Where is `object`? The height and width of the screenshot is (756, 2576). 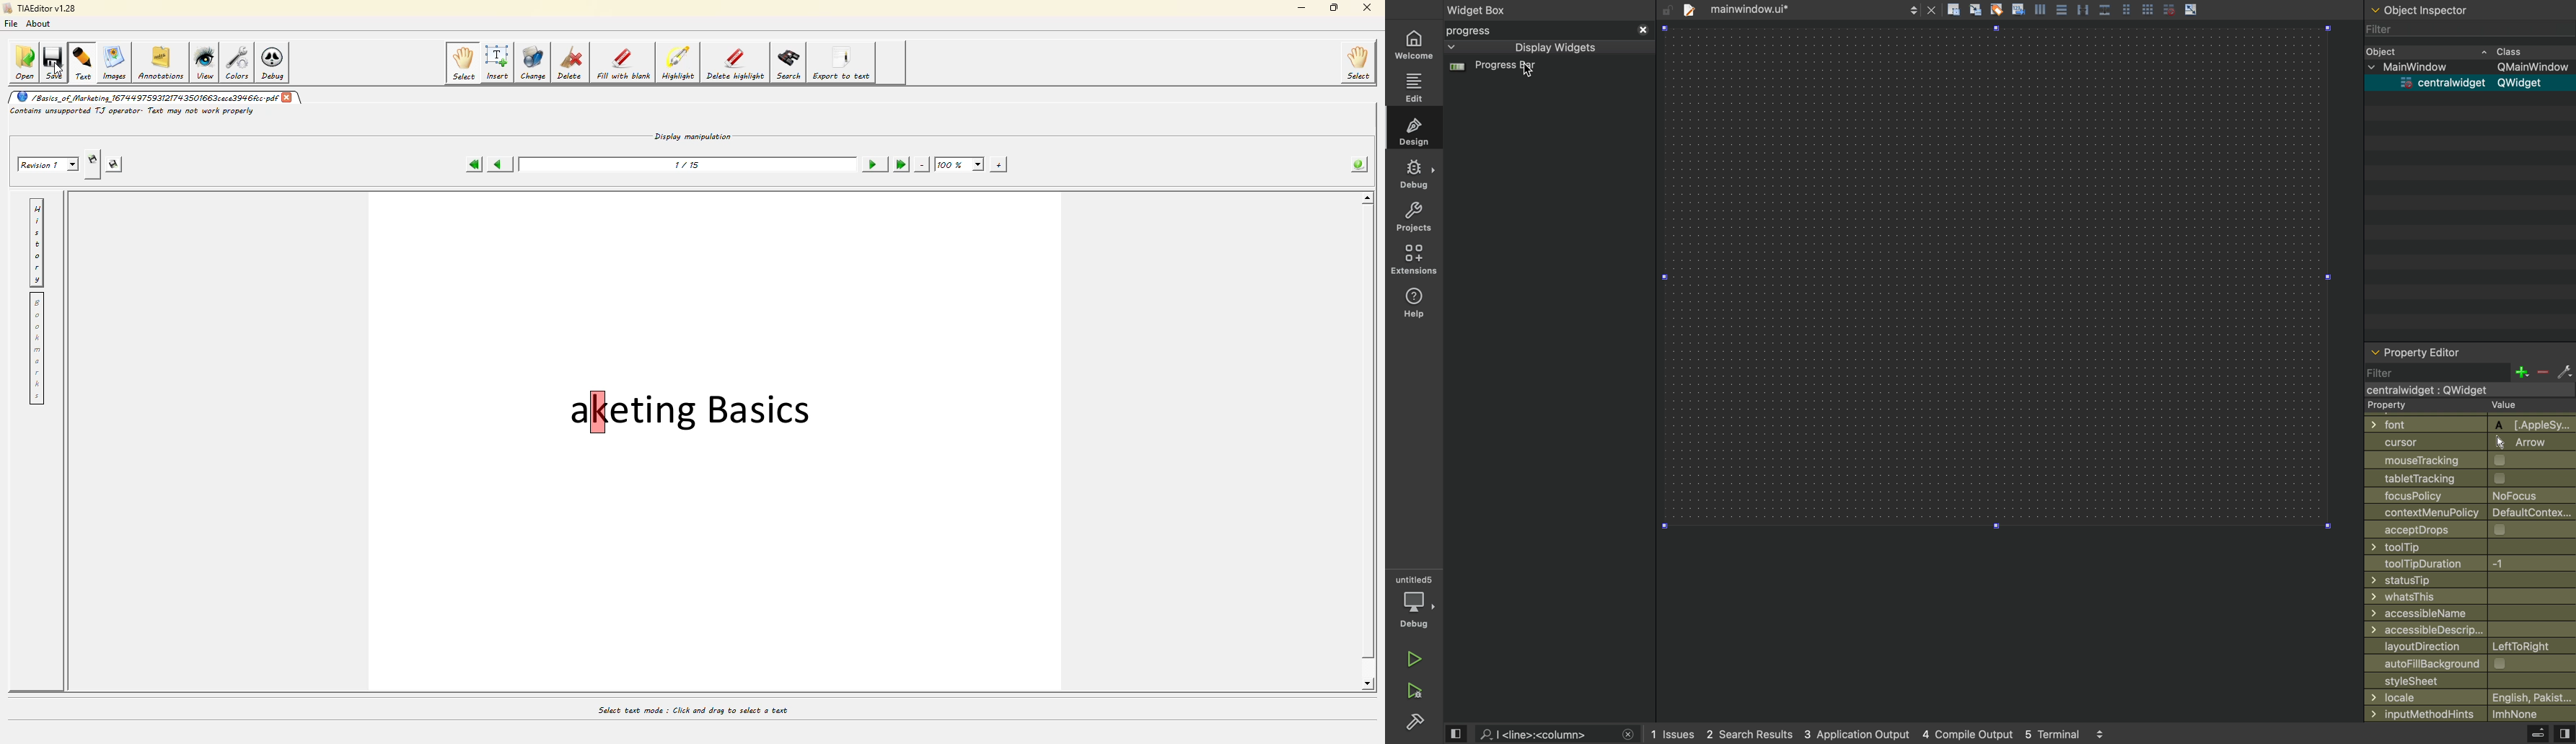
object is located at coordinates (2460, 50).